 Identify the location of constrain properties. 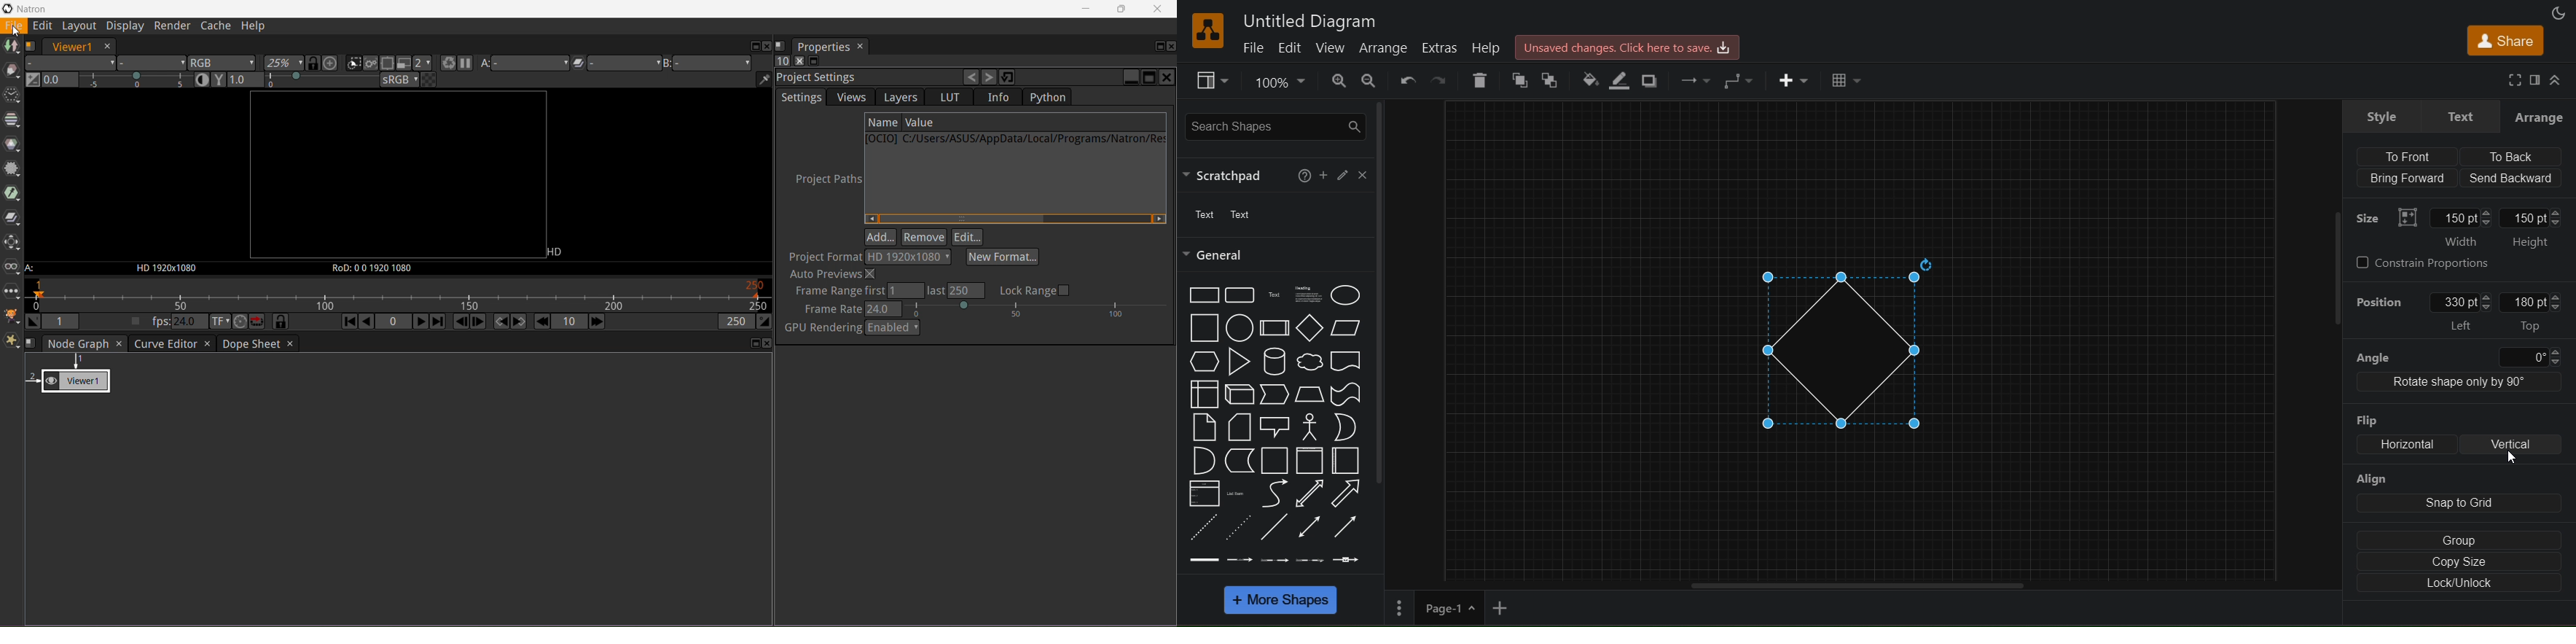
(2456, 266).